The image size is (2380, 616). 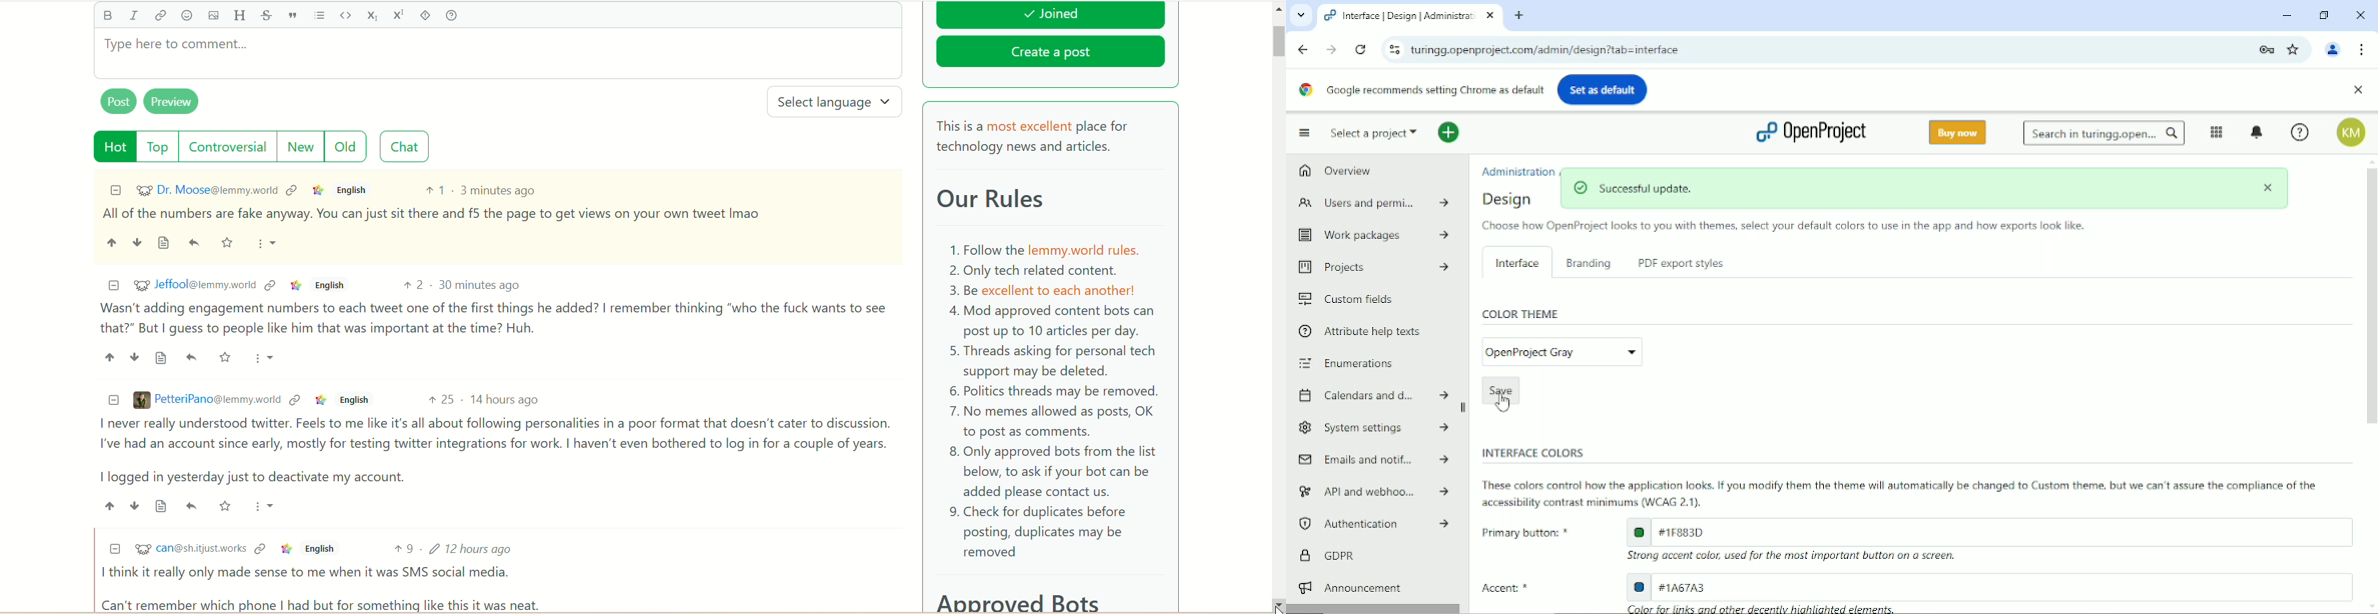 What do you see at coordinates (494, 318) in the screenshot?
I see `Wasn't adding engagement numbers to each tweet one of the first things he added? | remember thinking “who the fuck wants to see
that?” But | guess to people like him that was important at the time? Huh.` at bounding box center [494, 318].